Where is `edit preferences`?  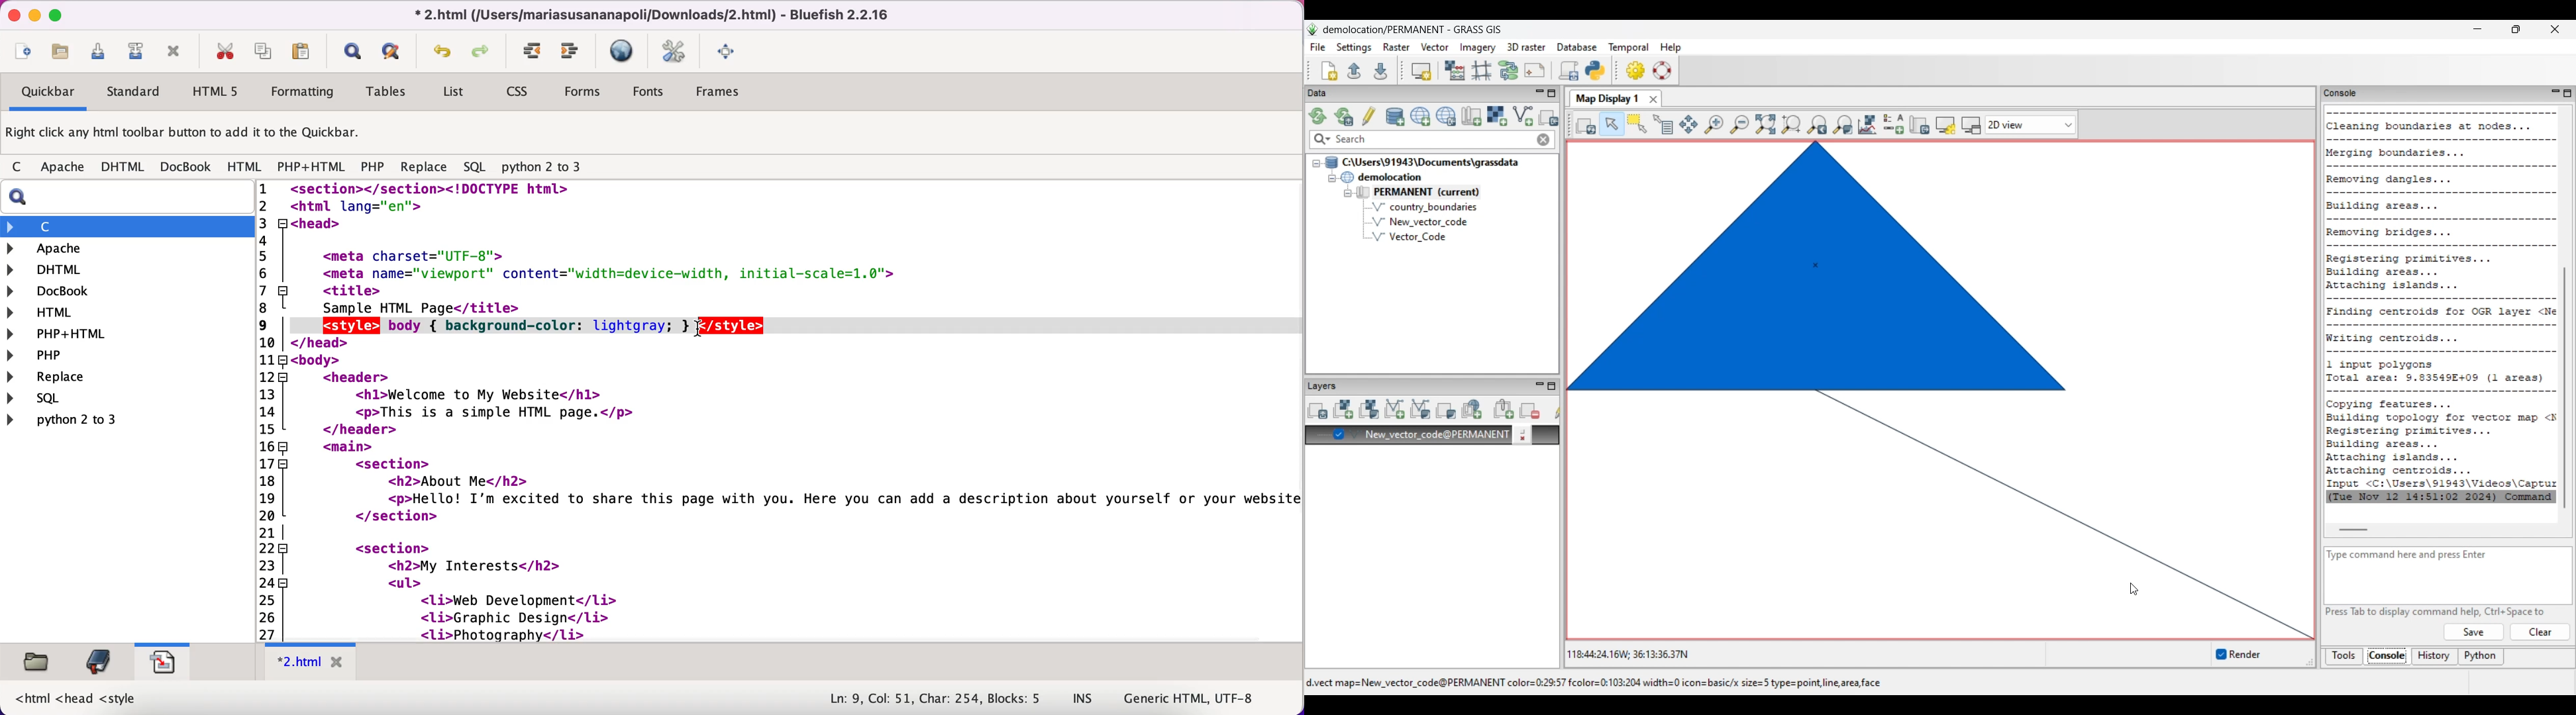
edit preferences is located at coordinates (674, 52).